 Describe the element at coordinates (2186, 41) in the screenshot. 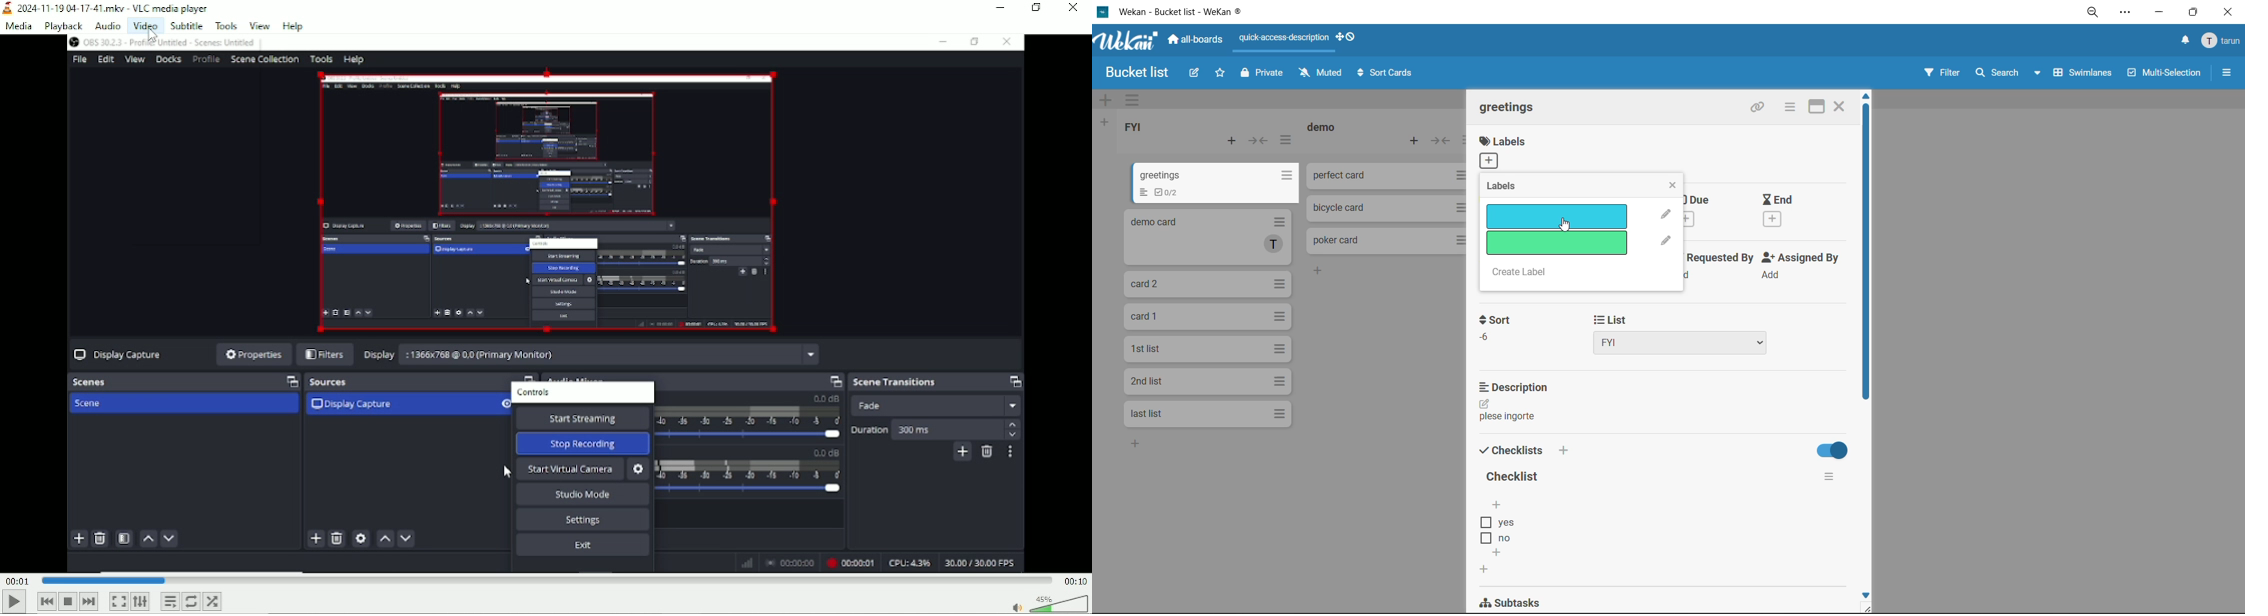

I see `notifications` at that location.